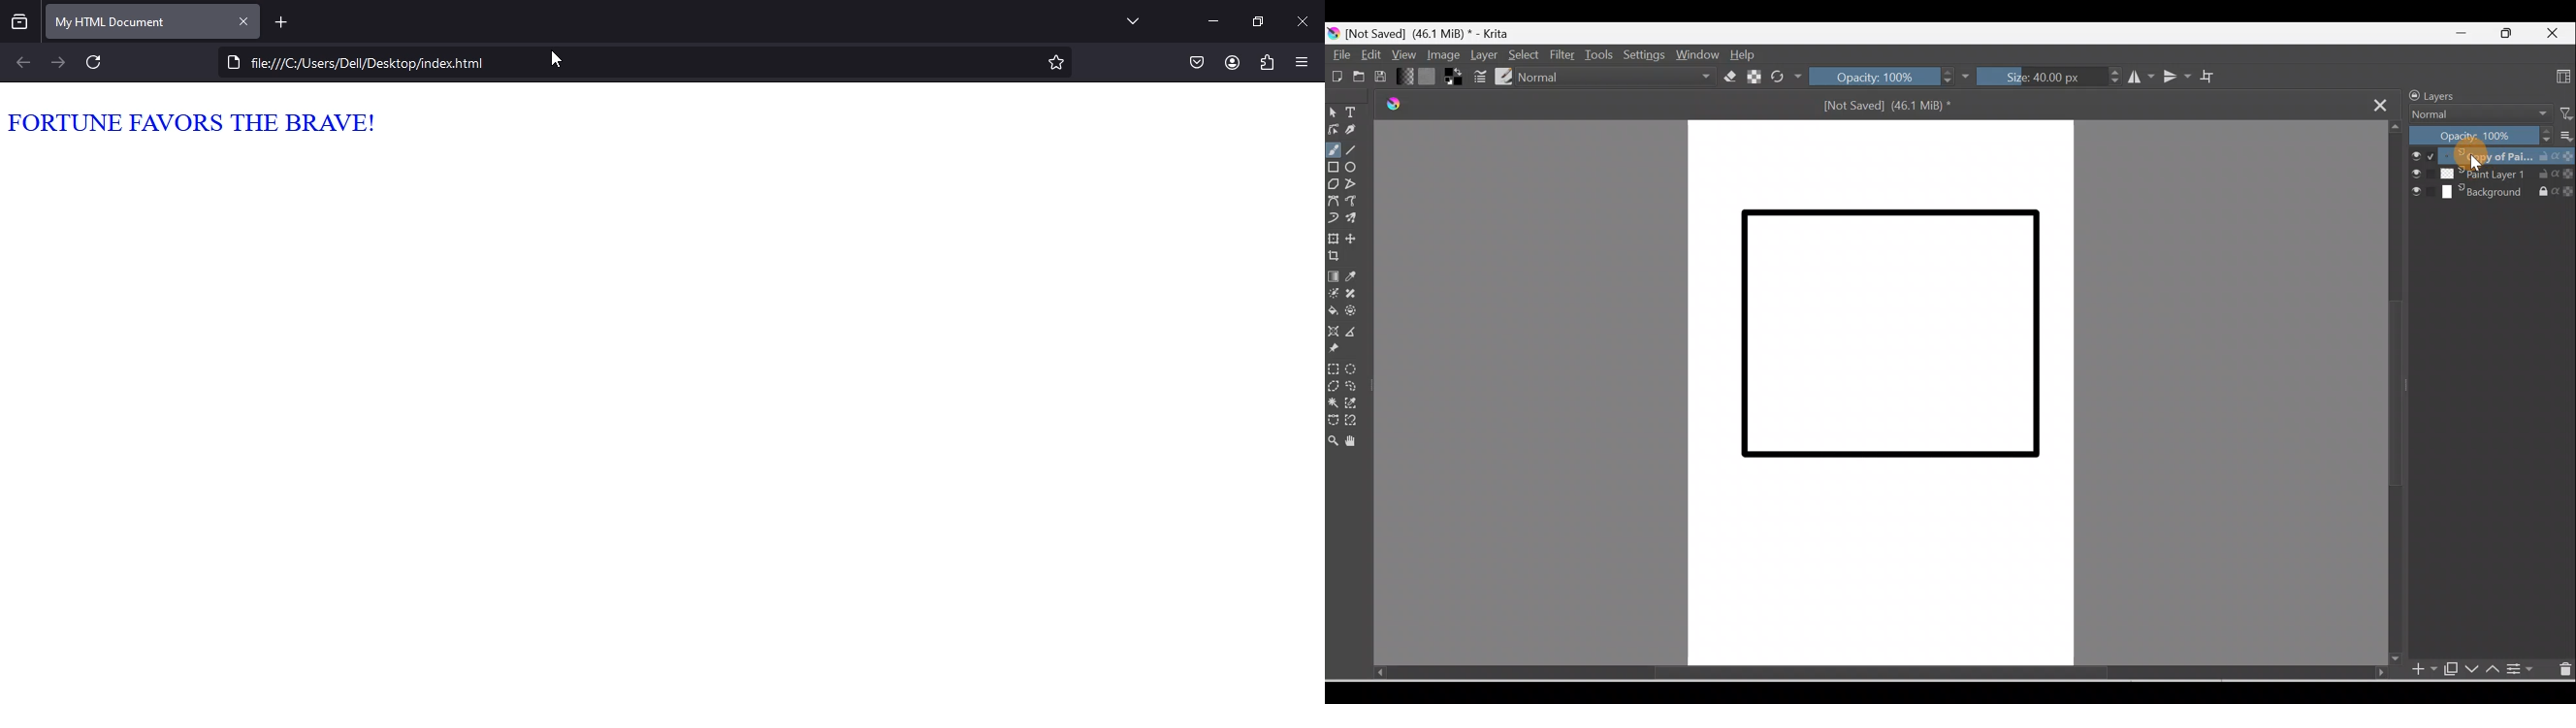  I want to click on Horizontal mirror tool, so click(2137, 78).